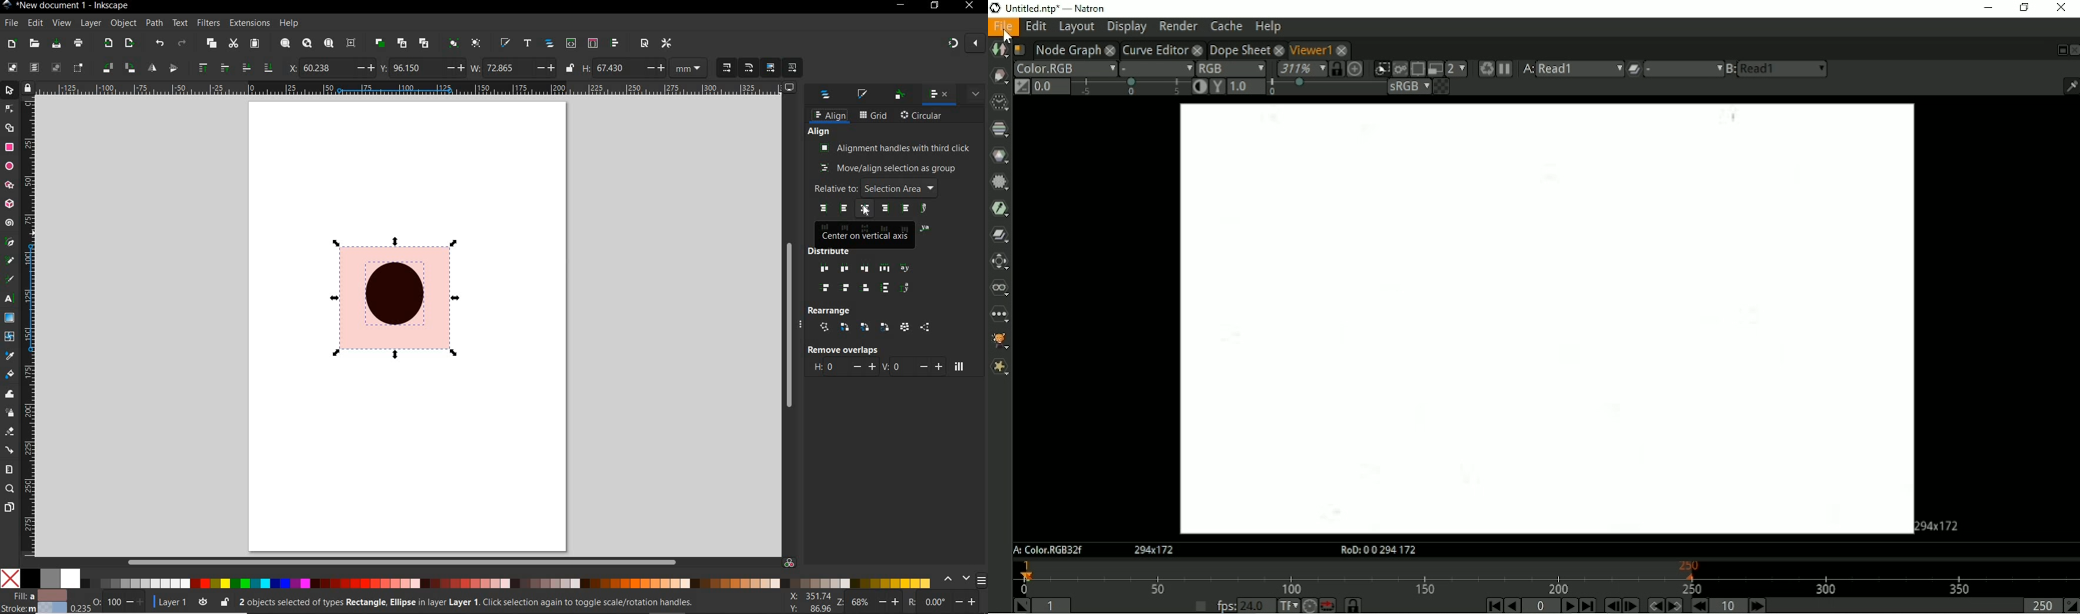 The image size is (2100, 616). I want to click on spiral tool, so click(9, 222).